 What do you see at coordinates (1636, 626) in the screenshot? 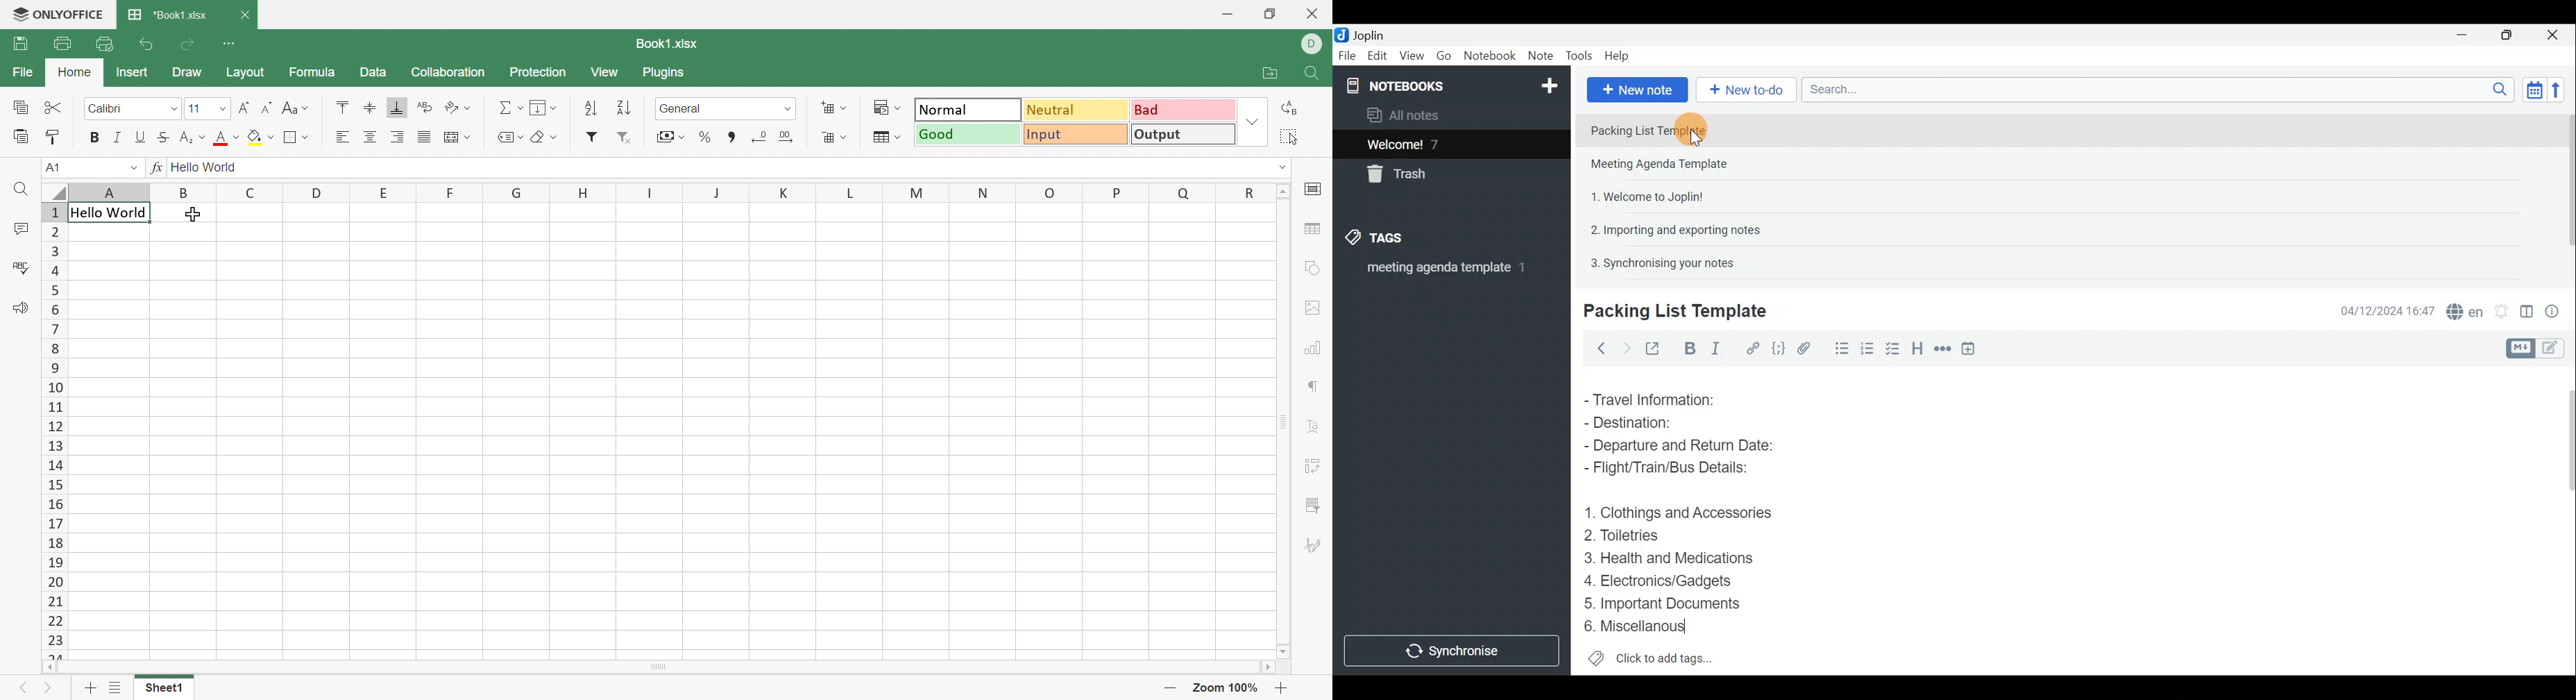
I see `Miscellanous` at bounding box center [1636, 626].